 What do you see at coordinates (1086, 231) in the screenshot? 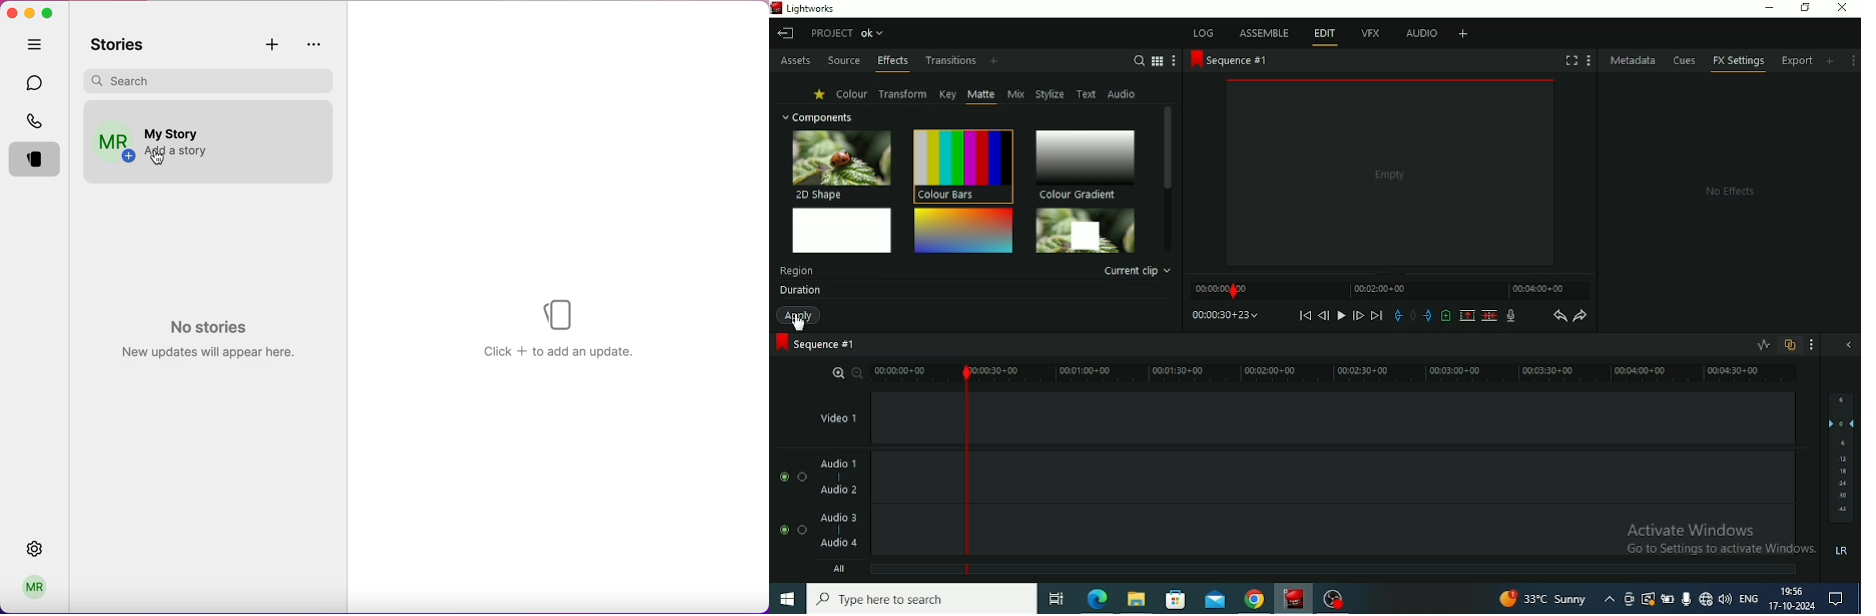
I see `Simple 2D Shape` at bounding box center [1086, 231].